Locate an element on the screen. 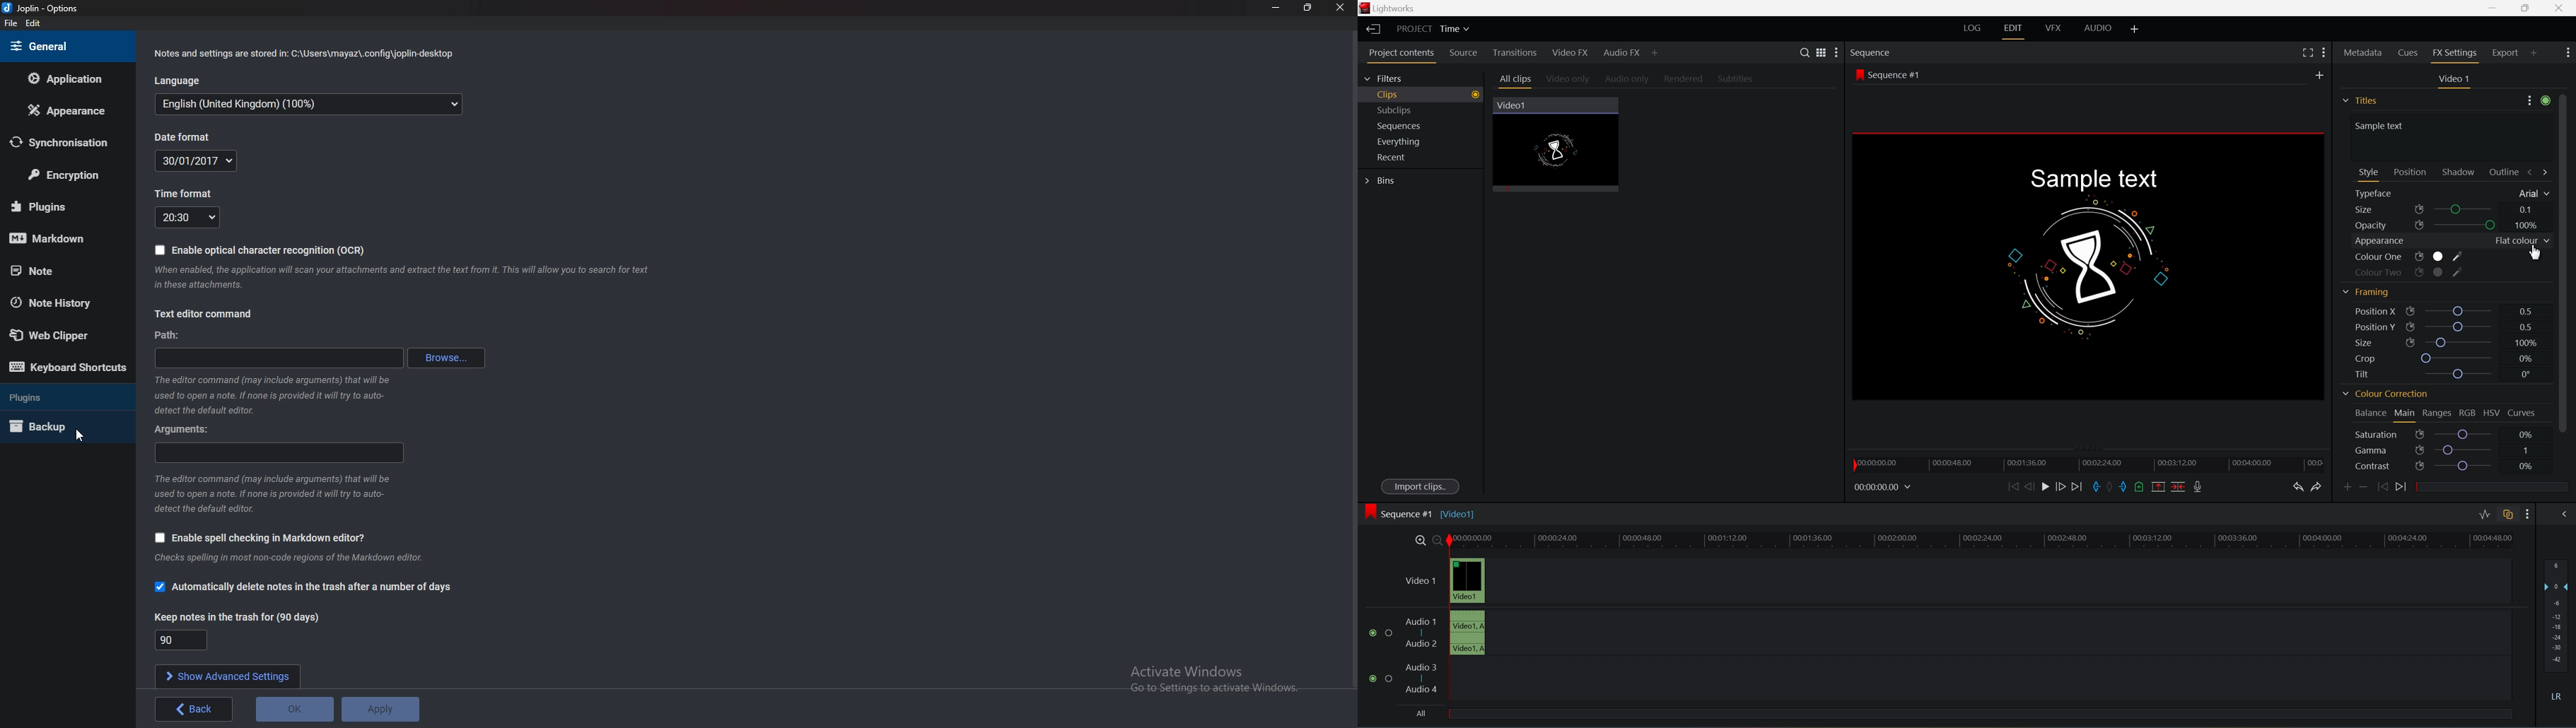 This screenshot has width=2576, height=728. Video1 is located at coordinates (1513, 105).